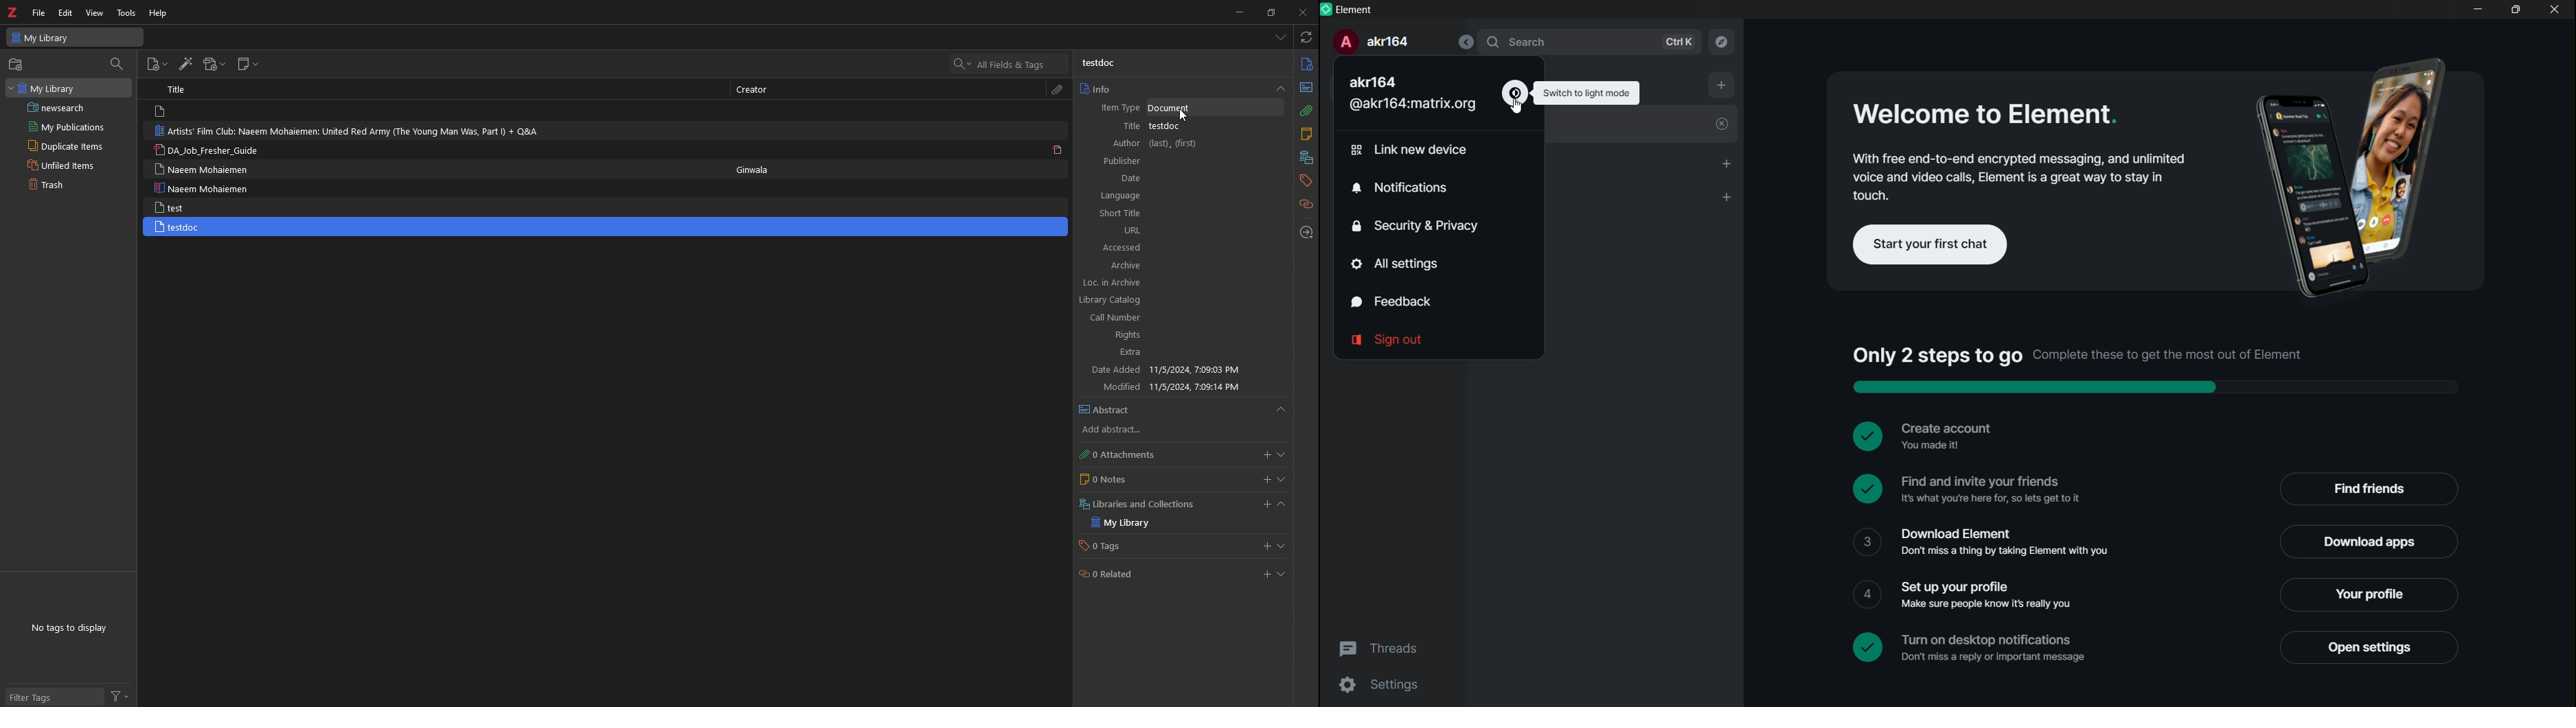 This screenshot has height=728, width=2576. I want to click on 0 Notes, so click(1126, 480).